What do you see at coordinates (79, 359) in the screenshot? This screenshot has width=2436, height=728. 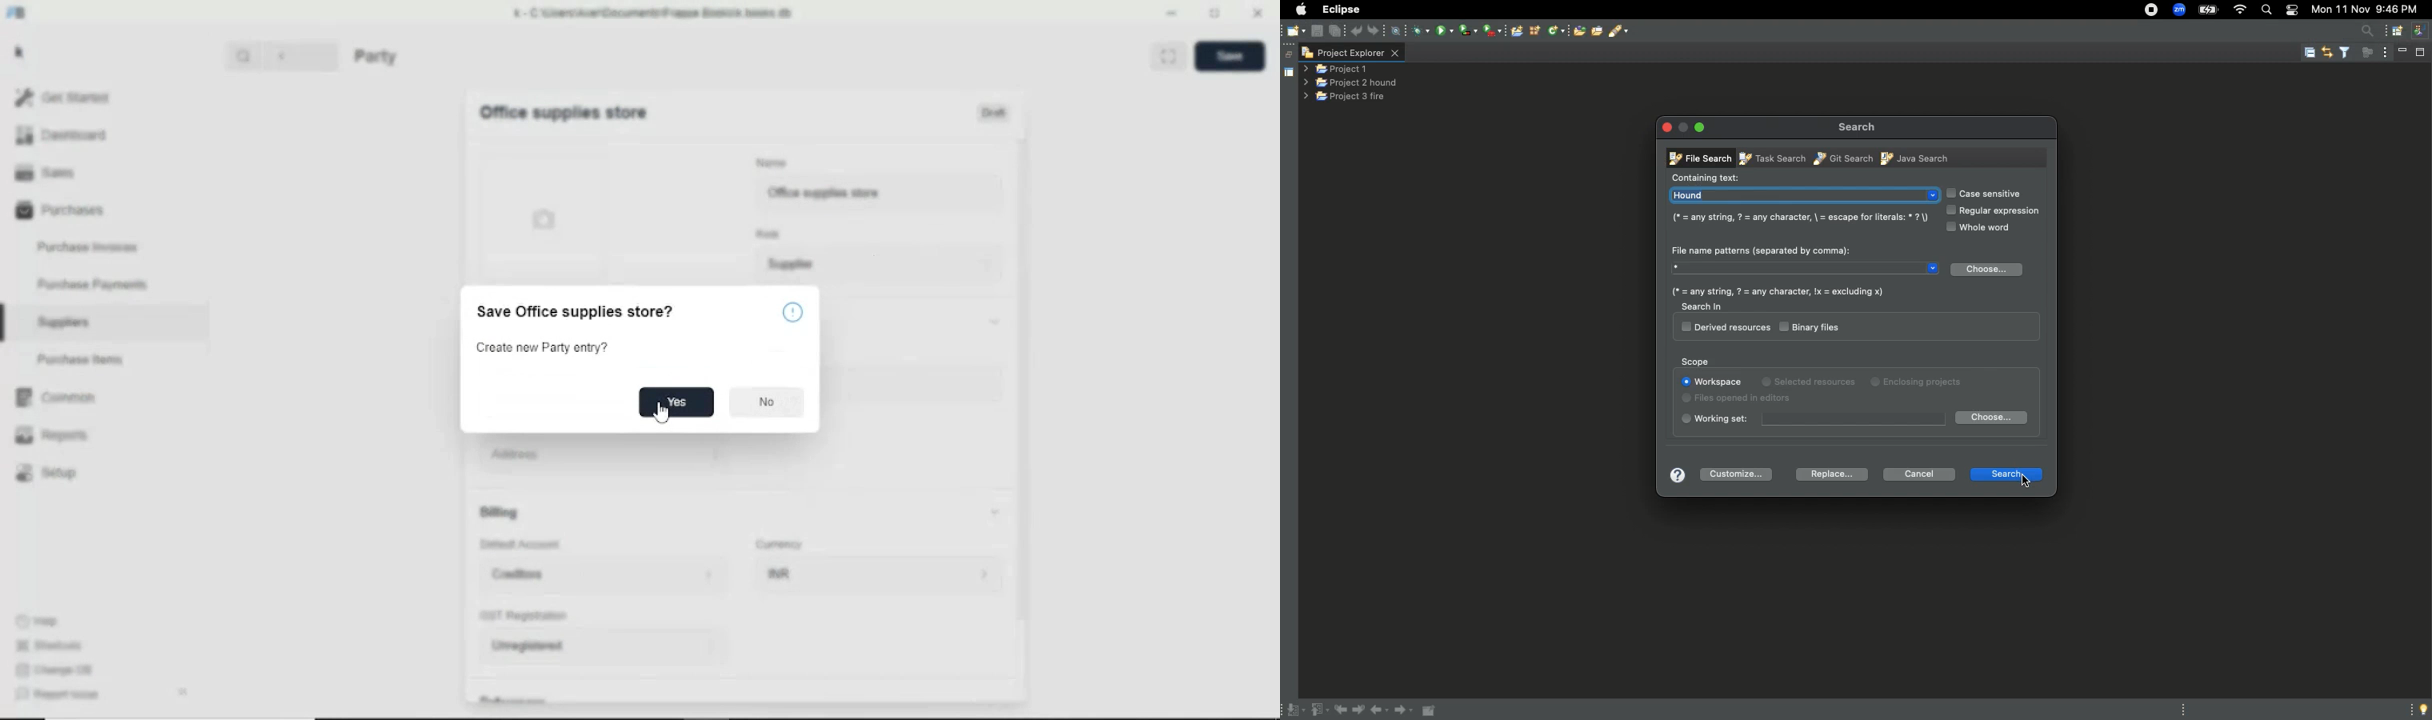 I see `Purchase items` at bounding box center [79, 359].